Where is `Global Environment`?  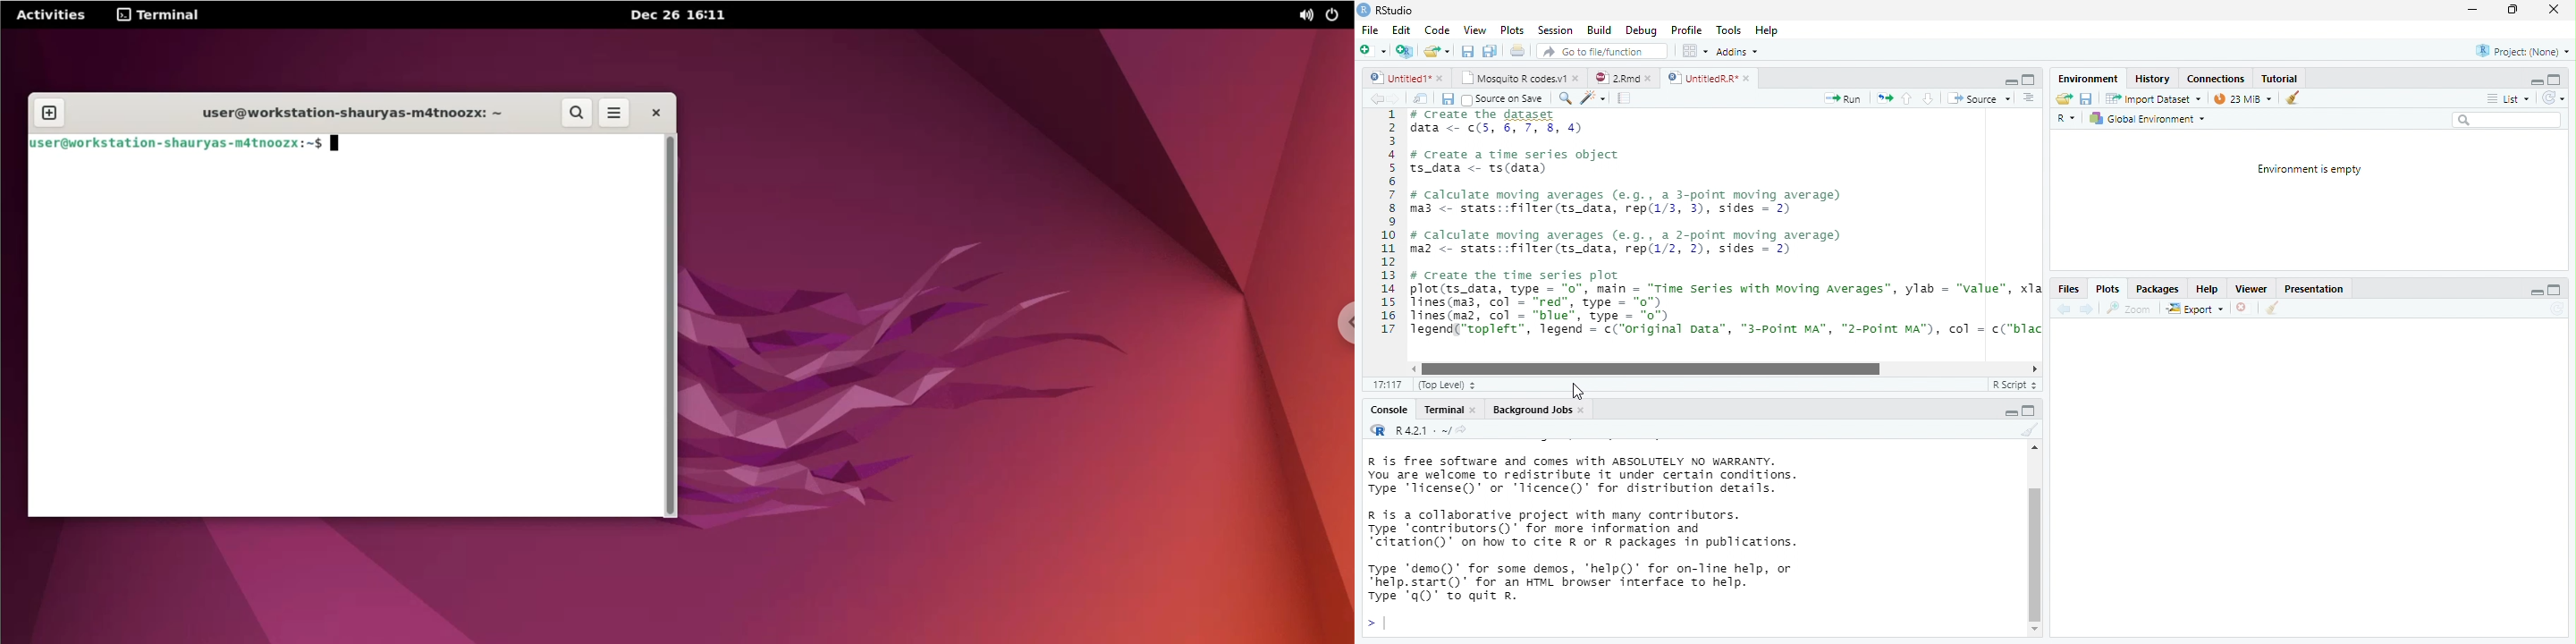
Global Environment is located at coordinates (2147, 119).